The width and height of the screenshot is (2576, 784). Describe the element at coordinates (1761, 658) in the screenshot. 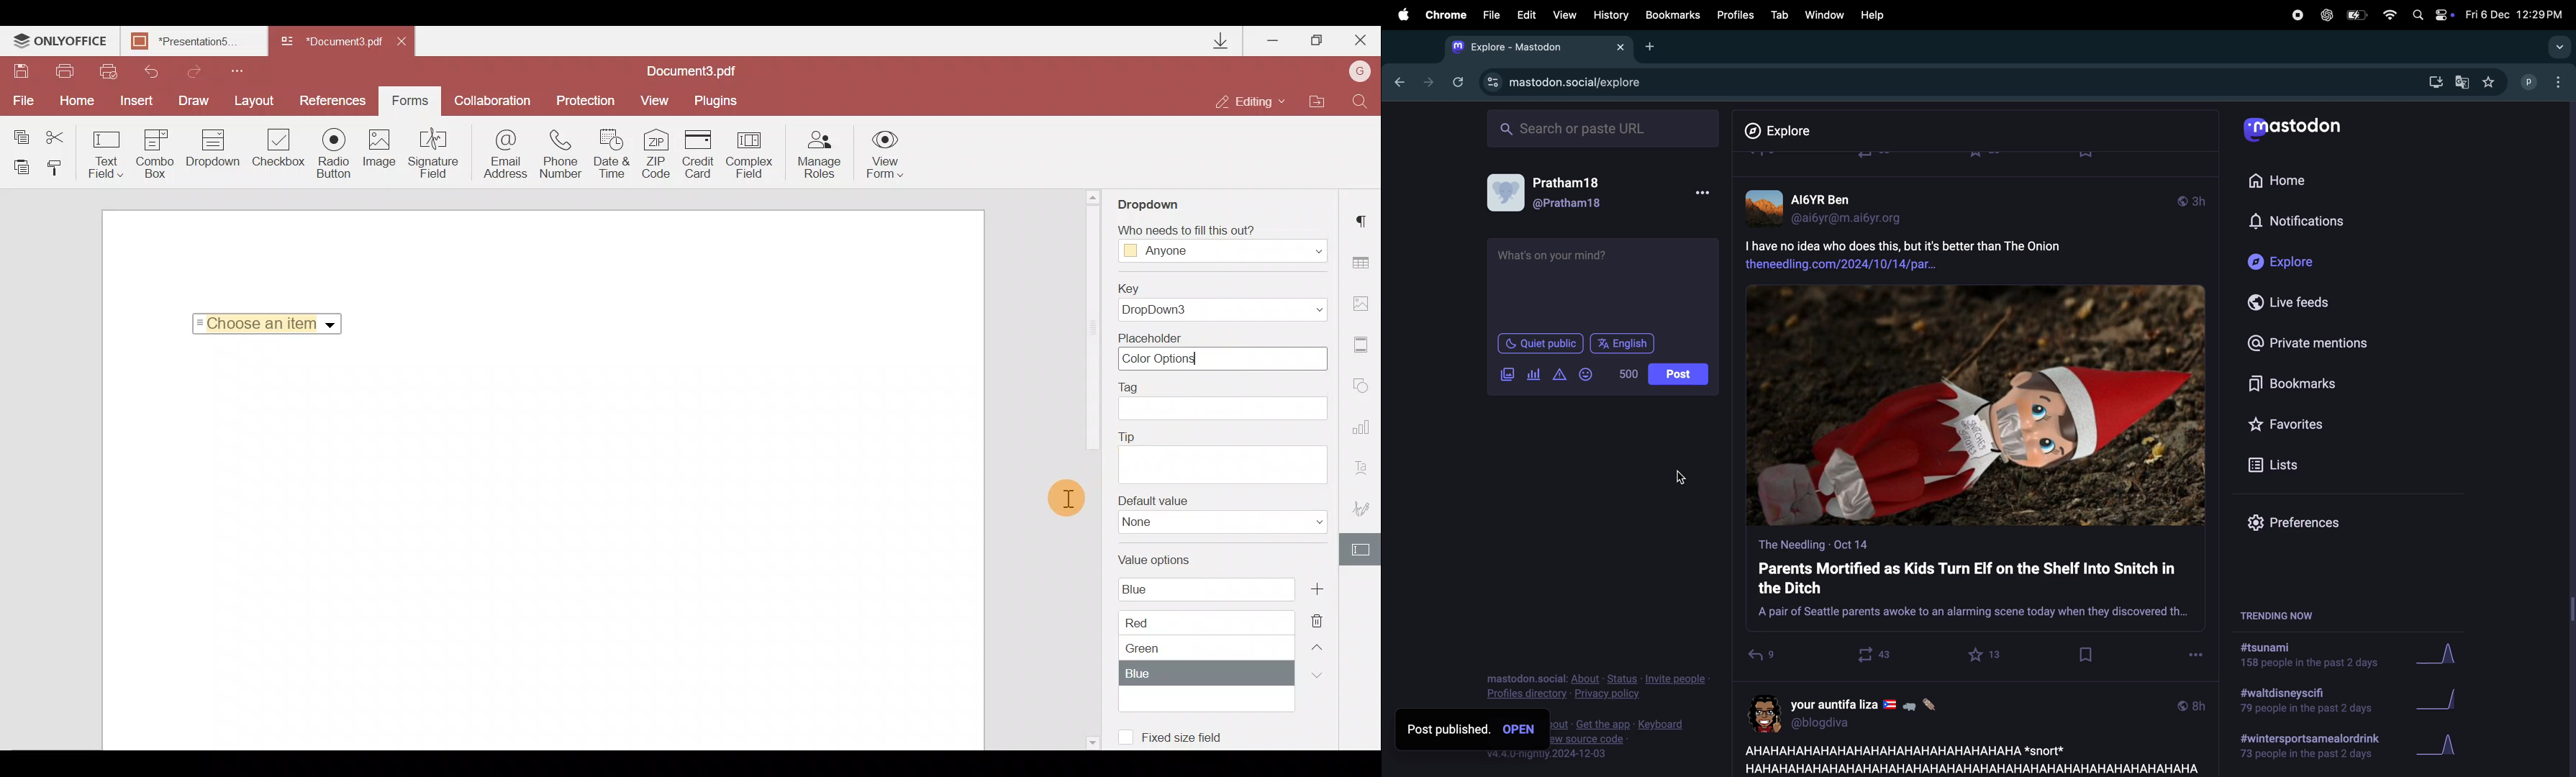

I see `reply` at that location.